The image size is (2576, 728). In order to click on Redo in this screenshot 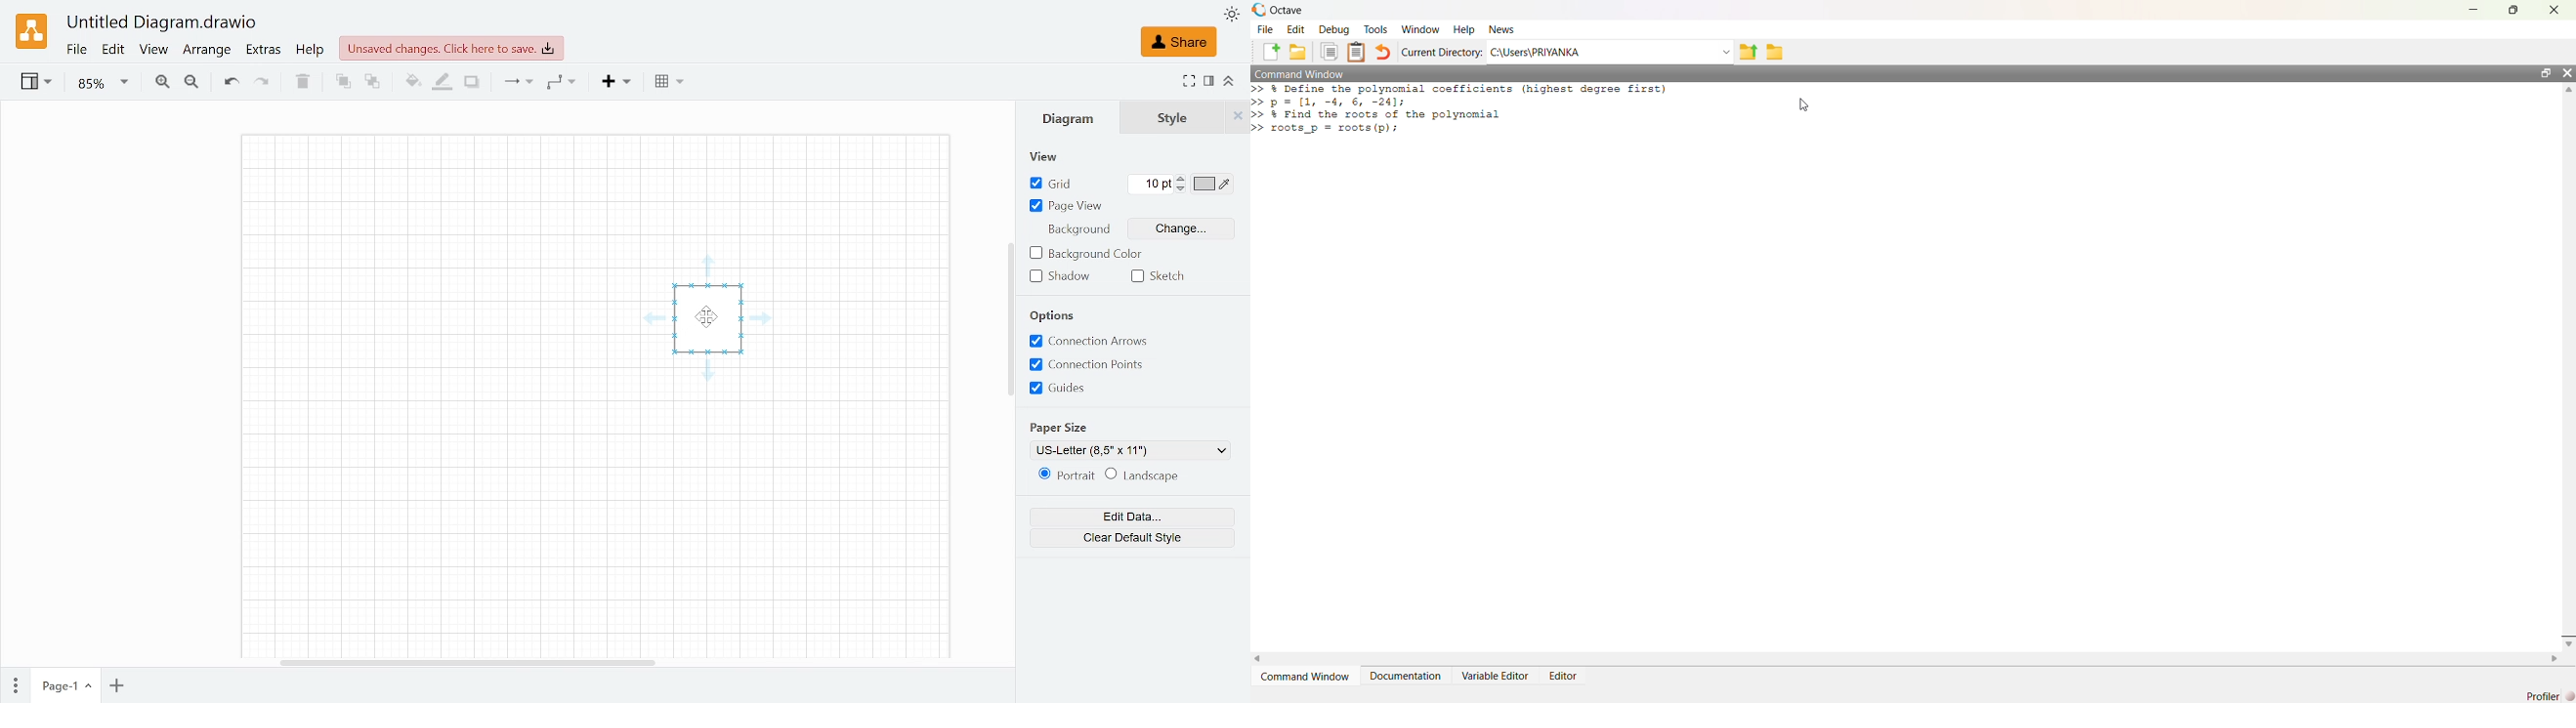, I will do `click(261, 83)`.